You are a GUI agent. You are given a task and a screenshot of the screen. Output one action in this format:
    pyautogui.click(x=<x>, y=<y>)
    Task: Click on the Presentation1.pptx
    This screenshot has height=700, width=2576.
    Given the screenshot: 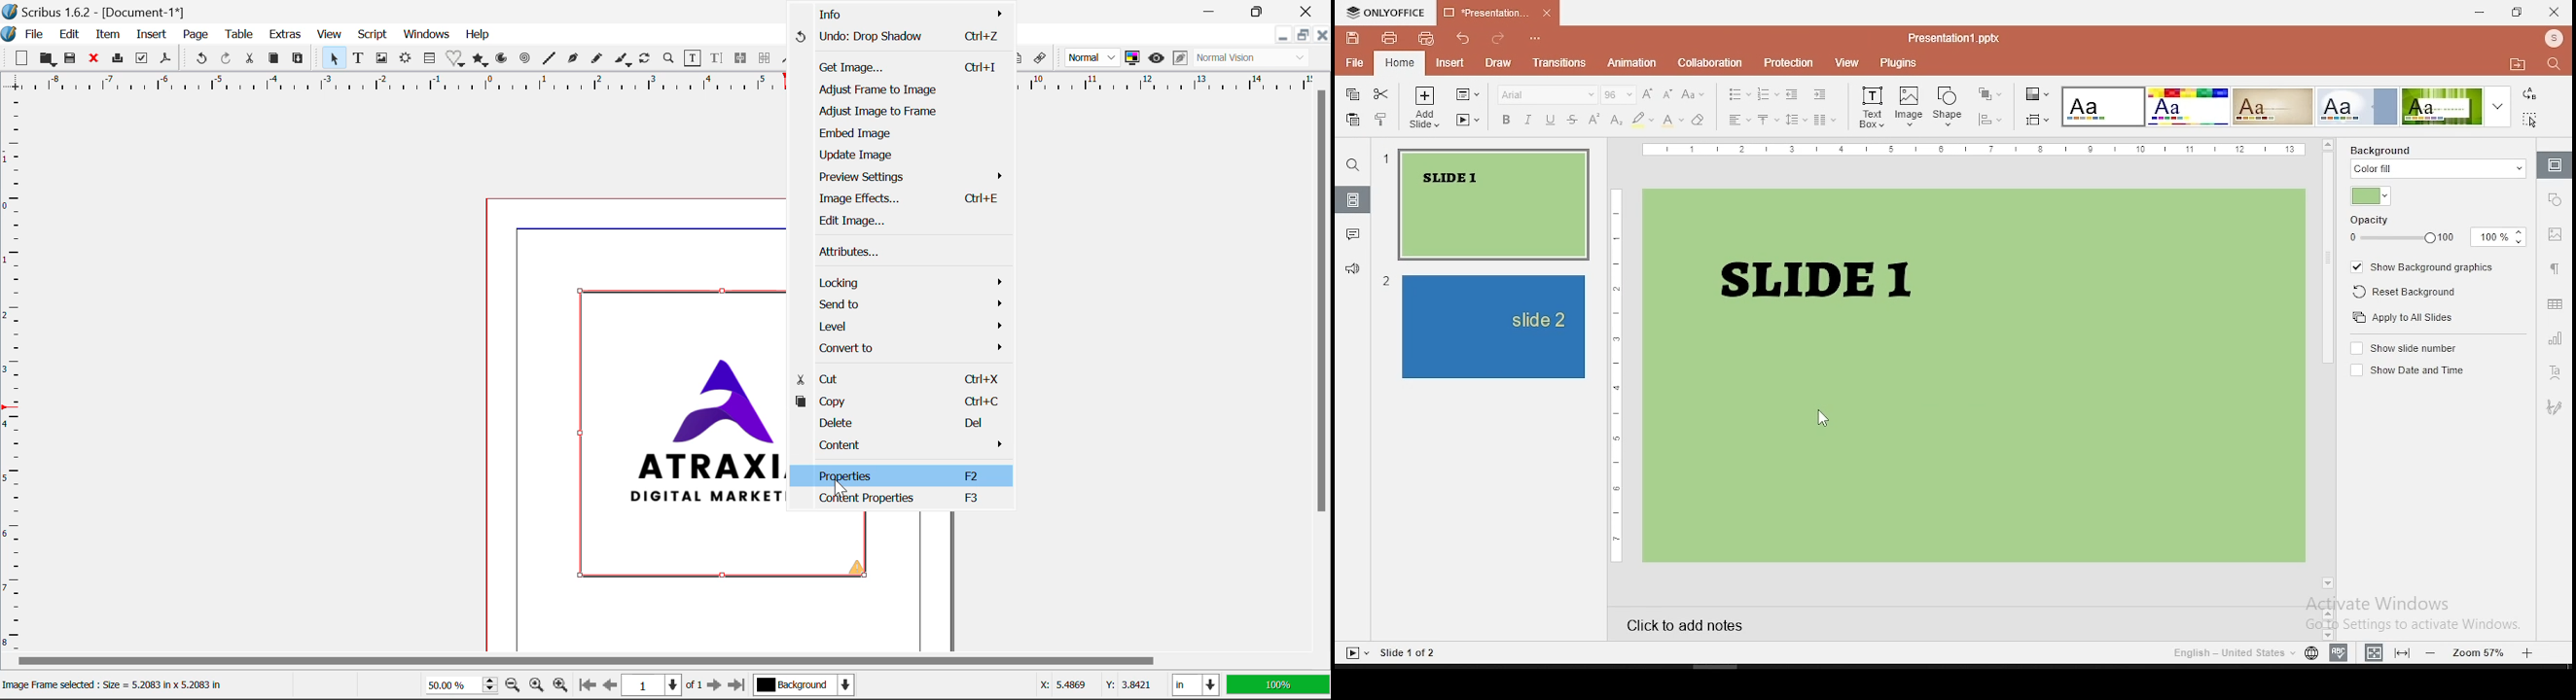 What is the action you would take?
    pyautogui.click(x=1954, y=38)
    